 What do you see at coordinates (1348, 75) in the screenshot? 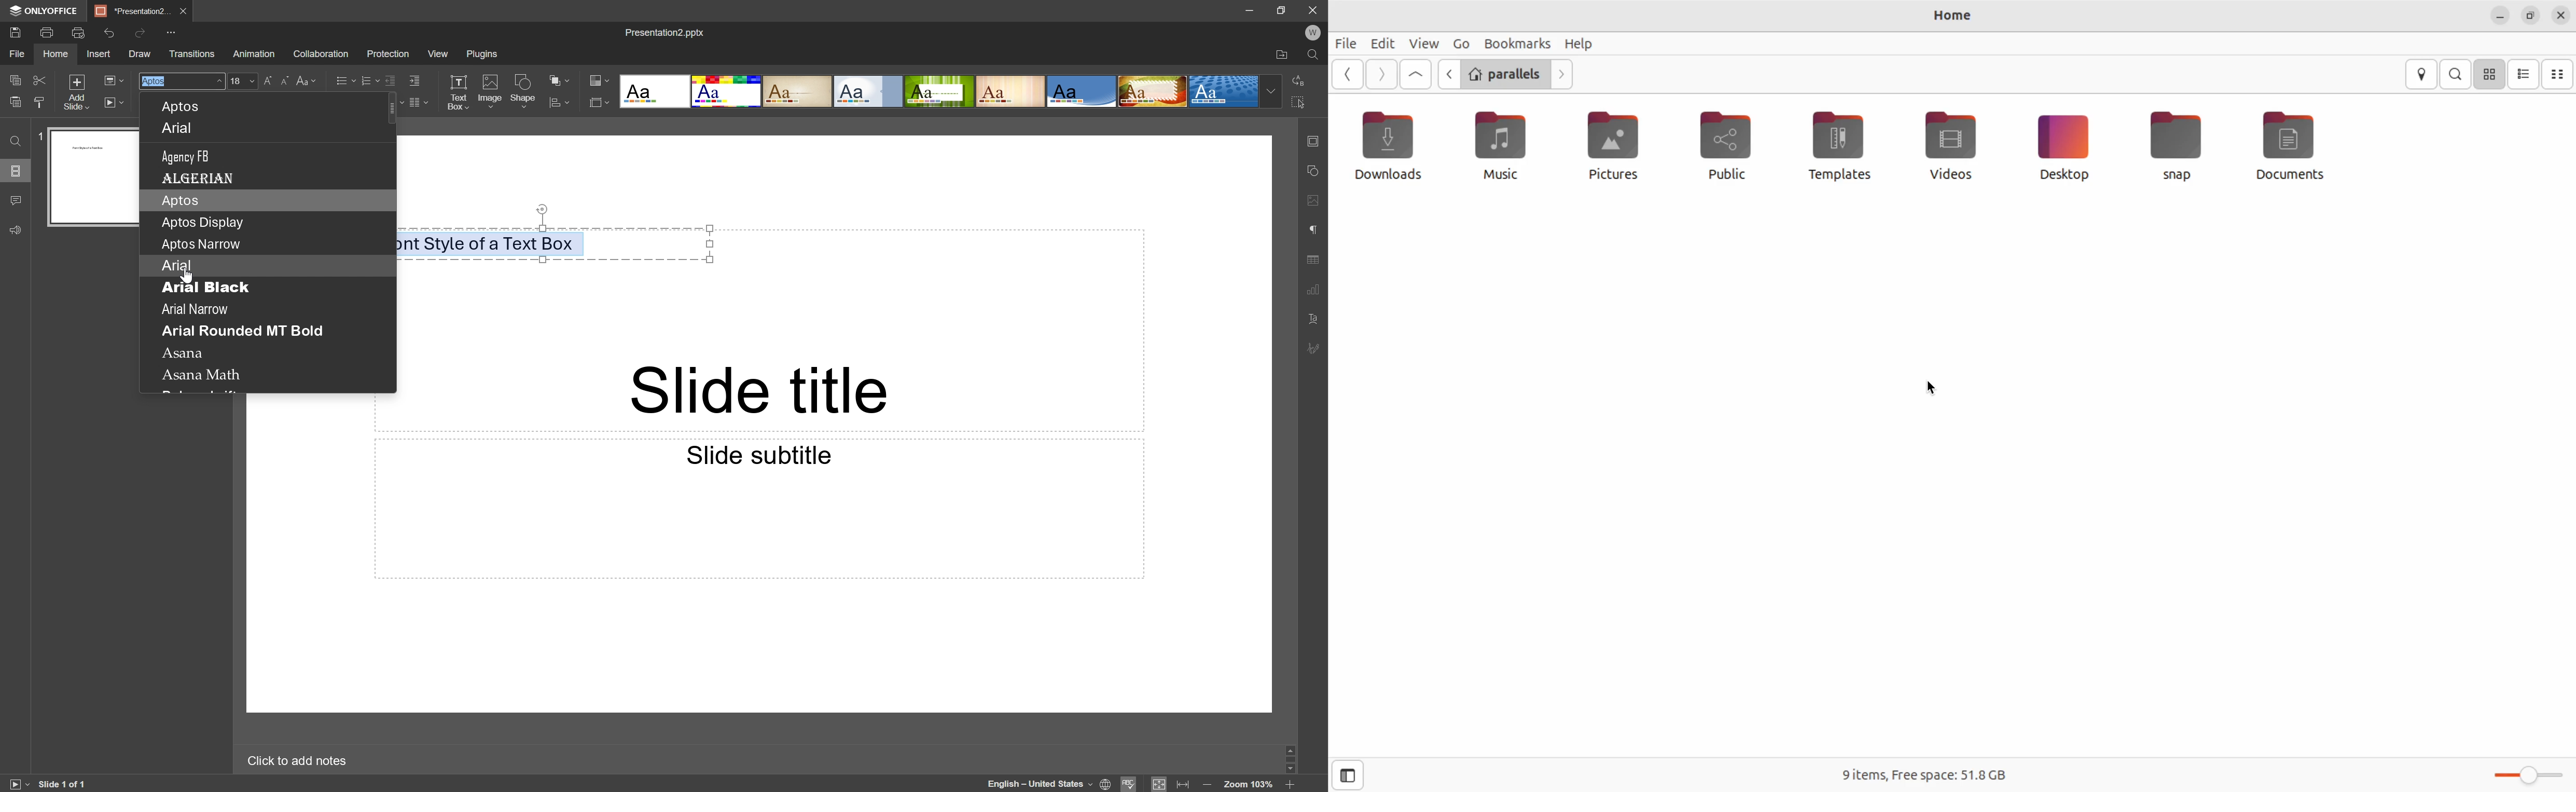
I see `go previous` at bounding box center [1348, 75].